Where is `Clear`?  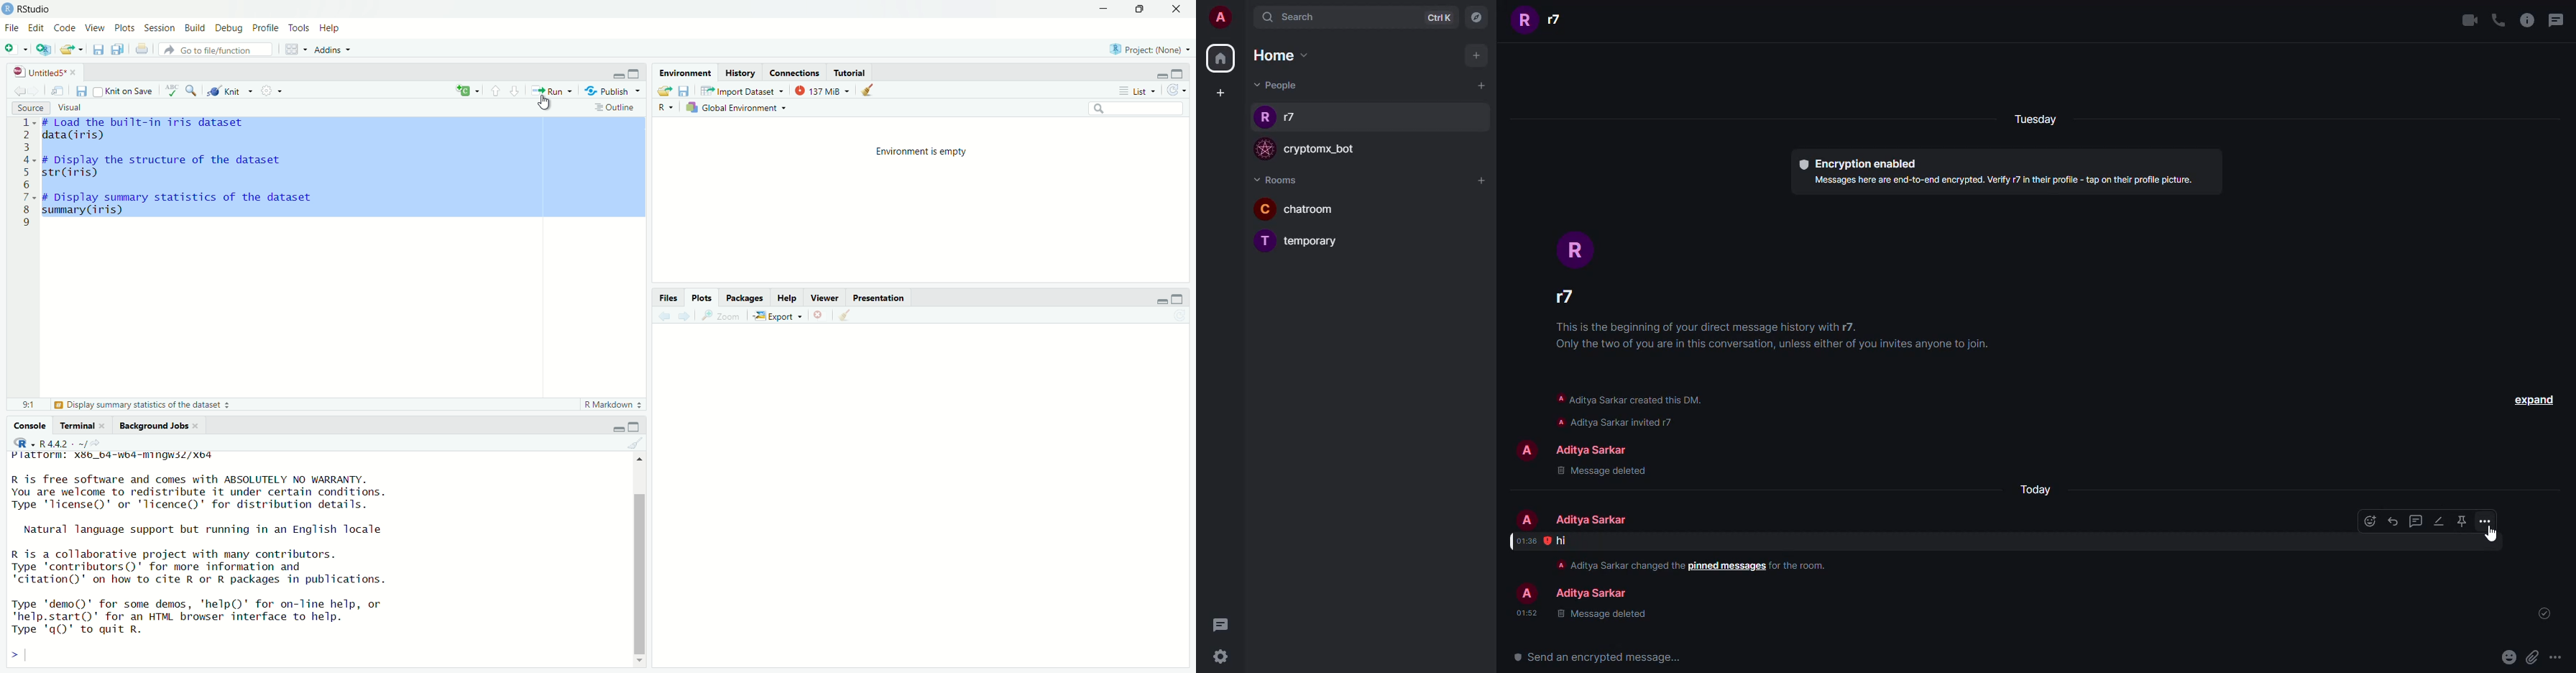
Clear is located at coordinates (870, 90).